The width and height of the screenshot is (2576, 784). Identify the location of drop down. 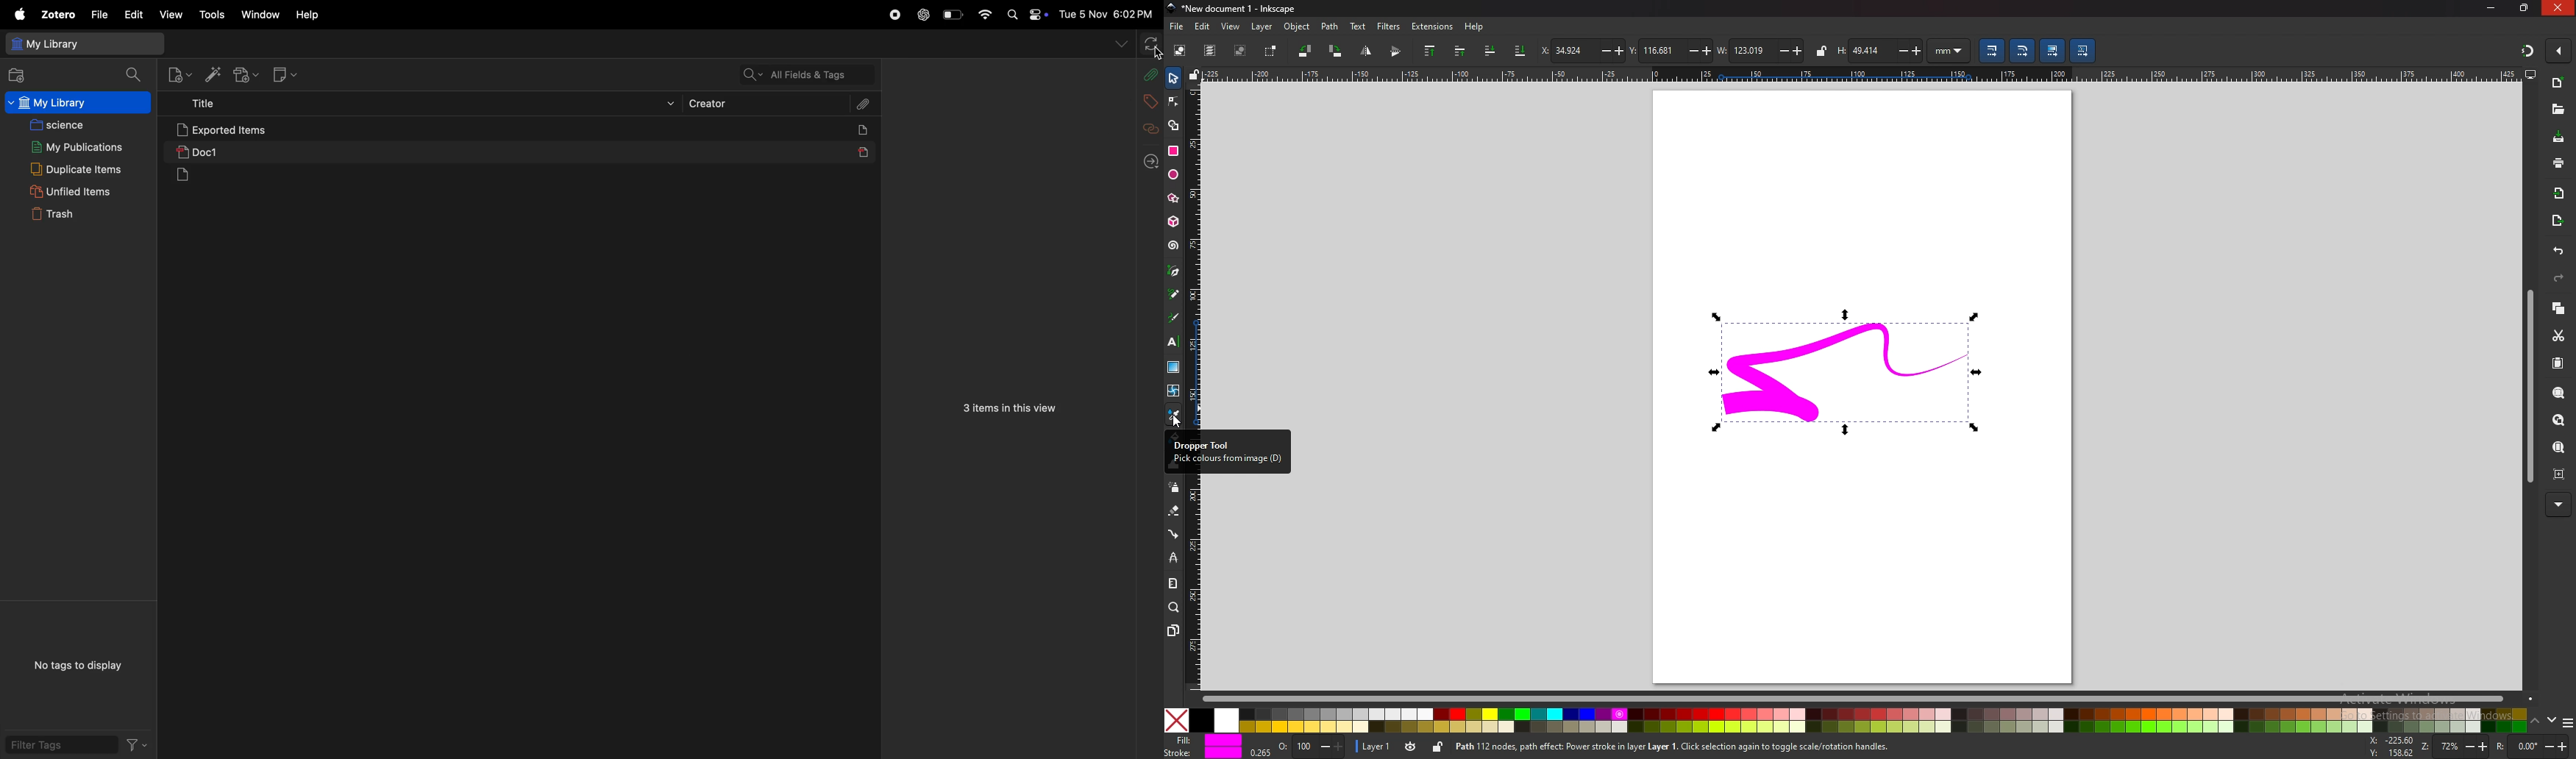
(1119, 43).